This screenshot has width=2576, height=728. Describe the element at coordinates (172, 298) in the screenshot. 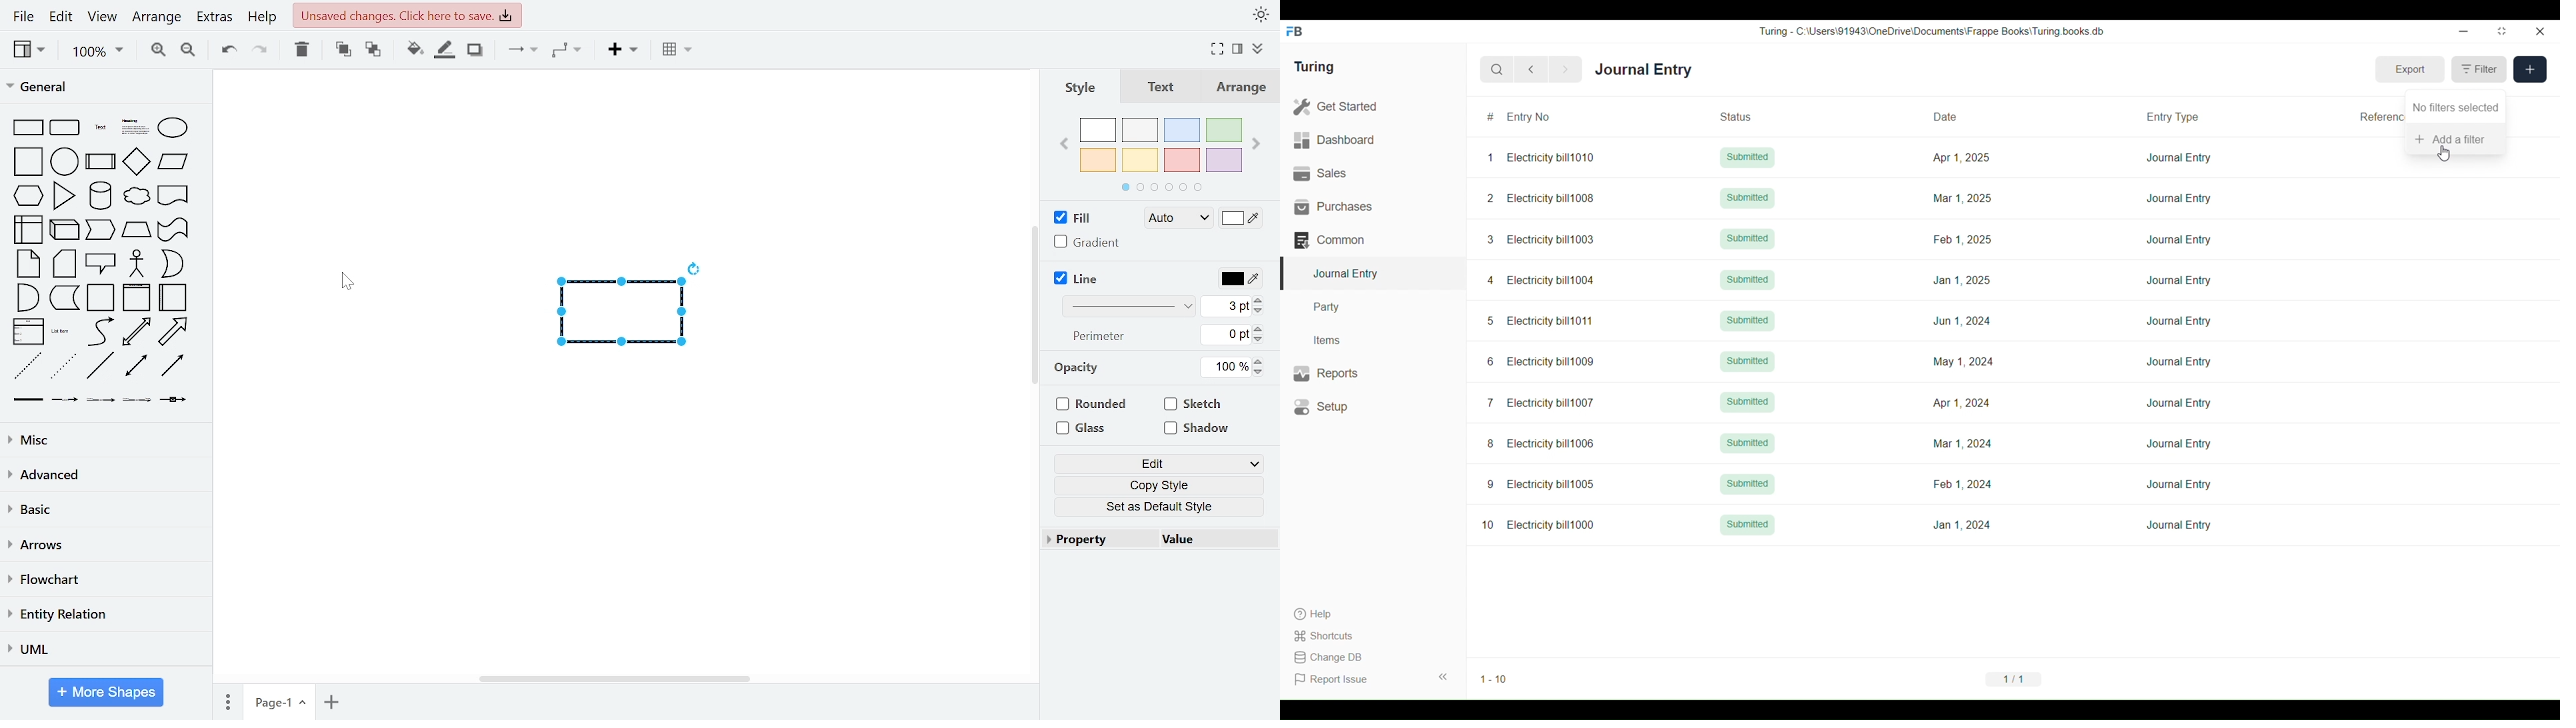

I see `general shapes` at that location.